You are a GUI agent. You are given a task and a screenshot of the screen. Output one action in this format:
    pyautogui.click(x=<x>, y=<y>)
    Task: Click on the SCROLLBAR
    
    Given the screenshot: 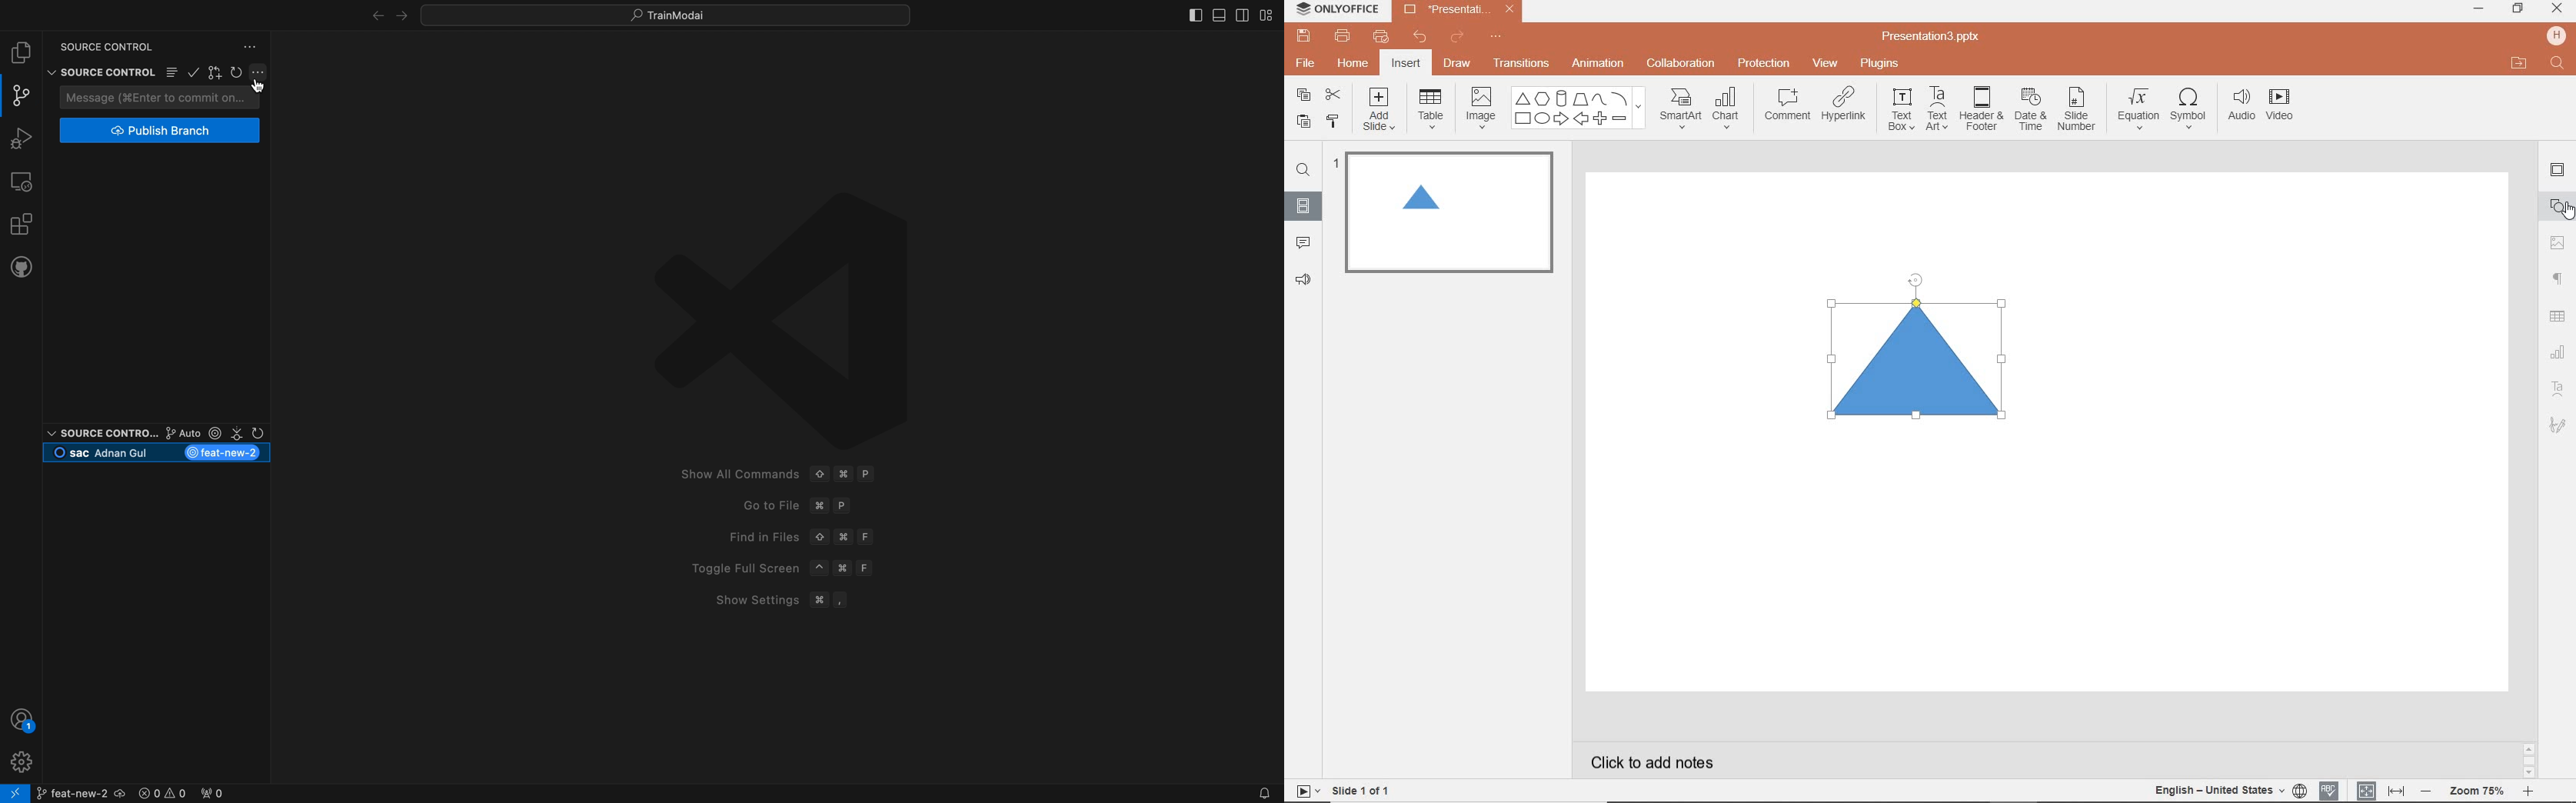 What is the action you would take?
    pyautogui.click(x=2529, y=763)
    